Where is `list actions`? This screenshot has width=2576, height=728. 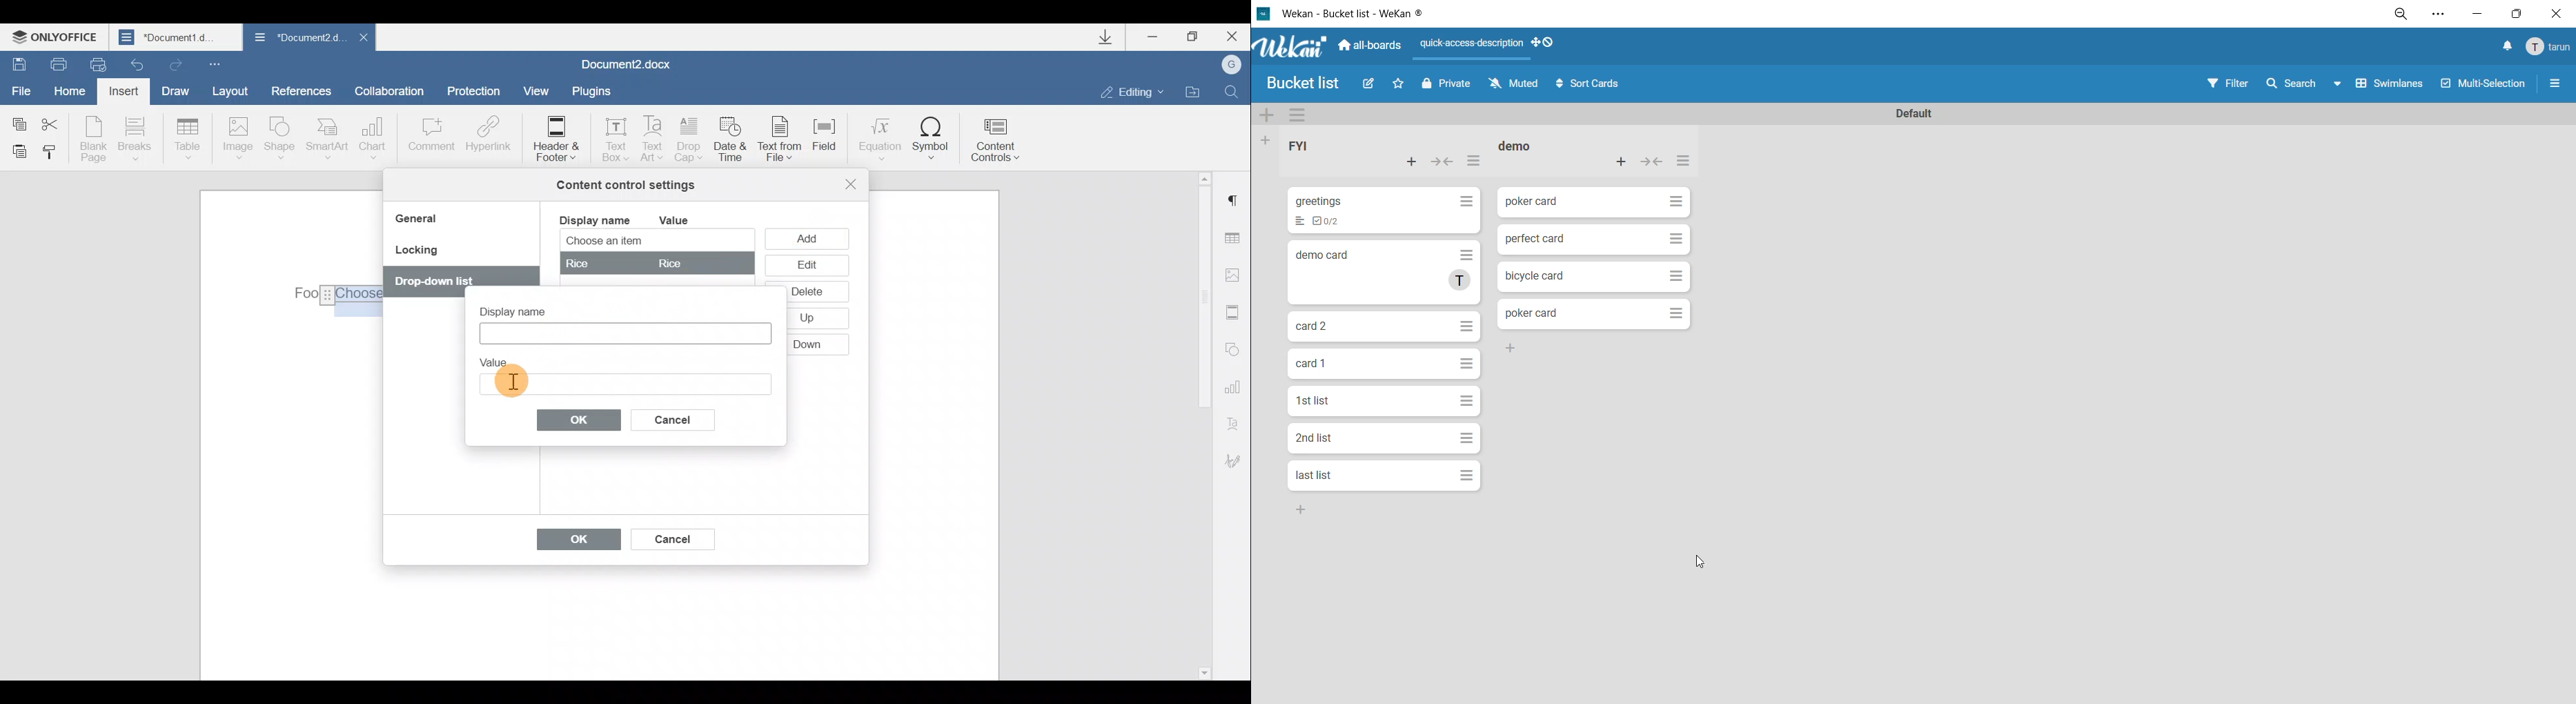 list actions is located at coordinates (1474, 164).